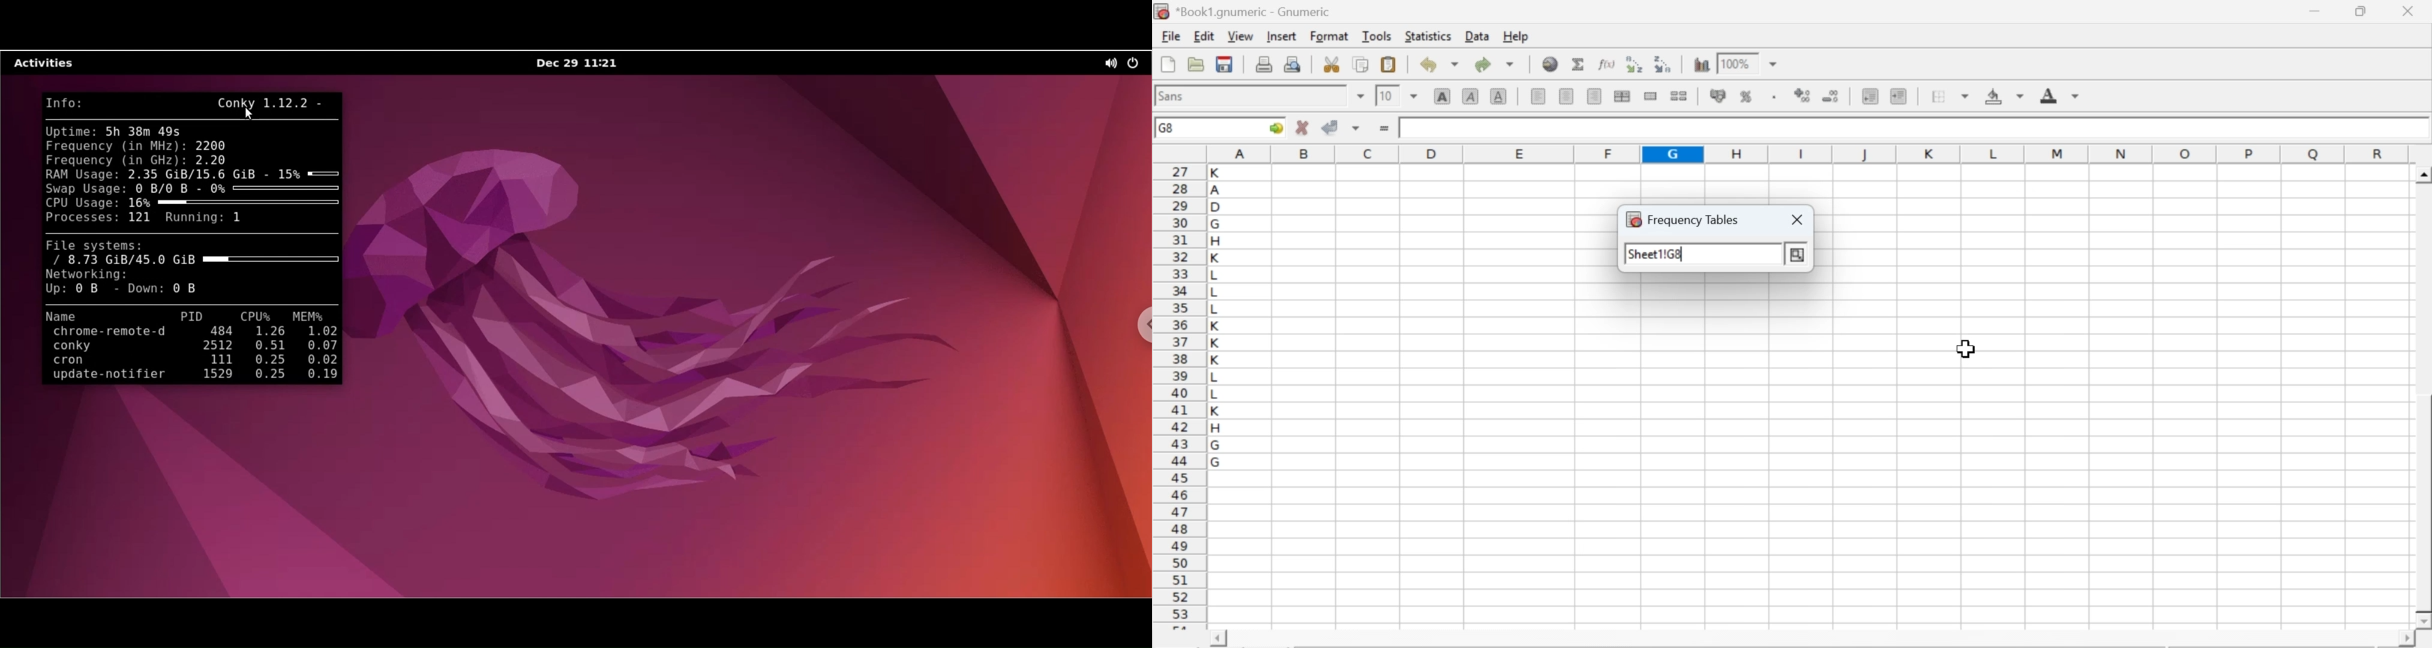  I want to click on print, so click(1264, 63).